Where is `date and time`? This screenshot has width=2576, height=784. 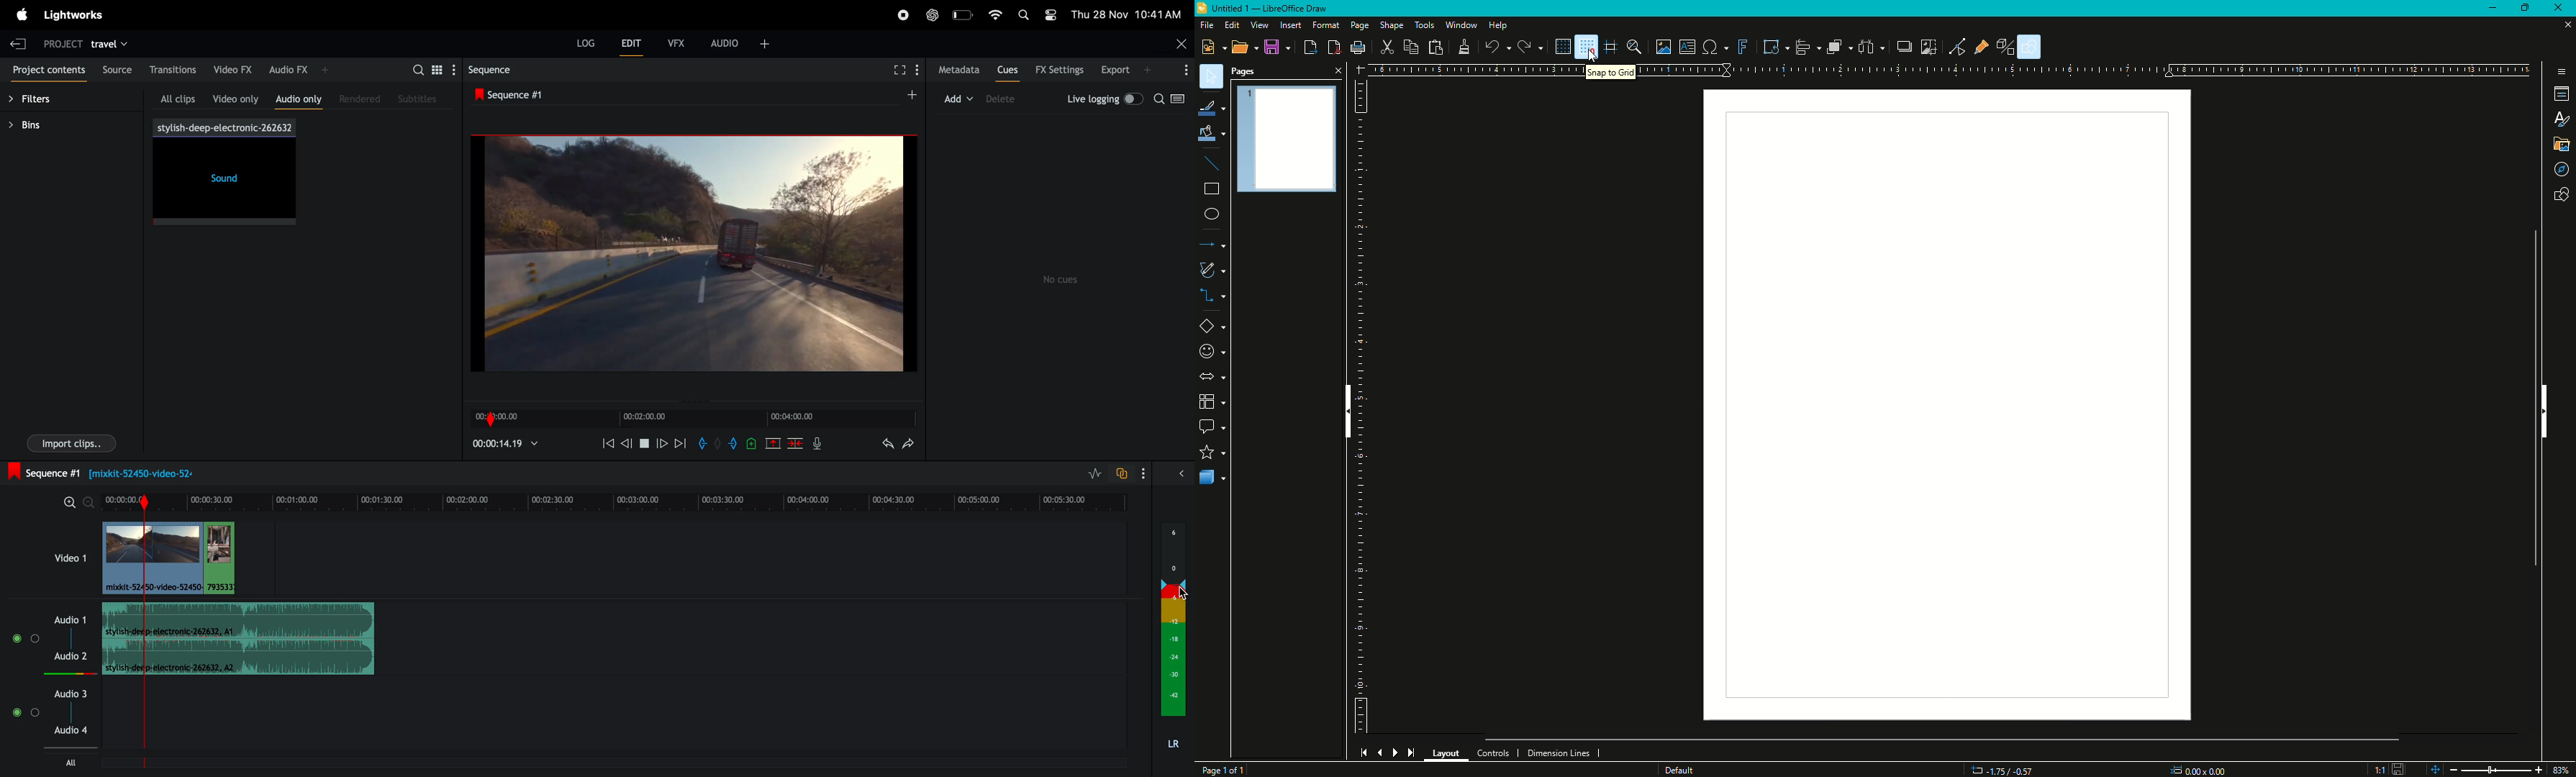 date and time is located at coordinates (1127, 13).